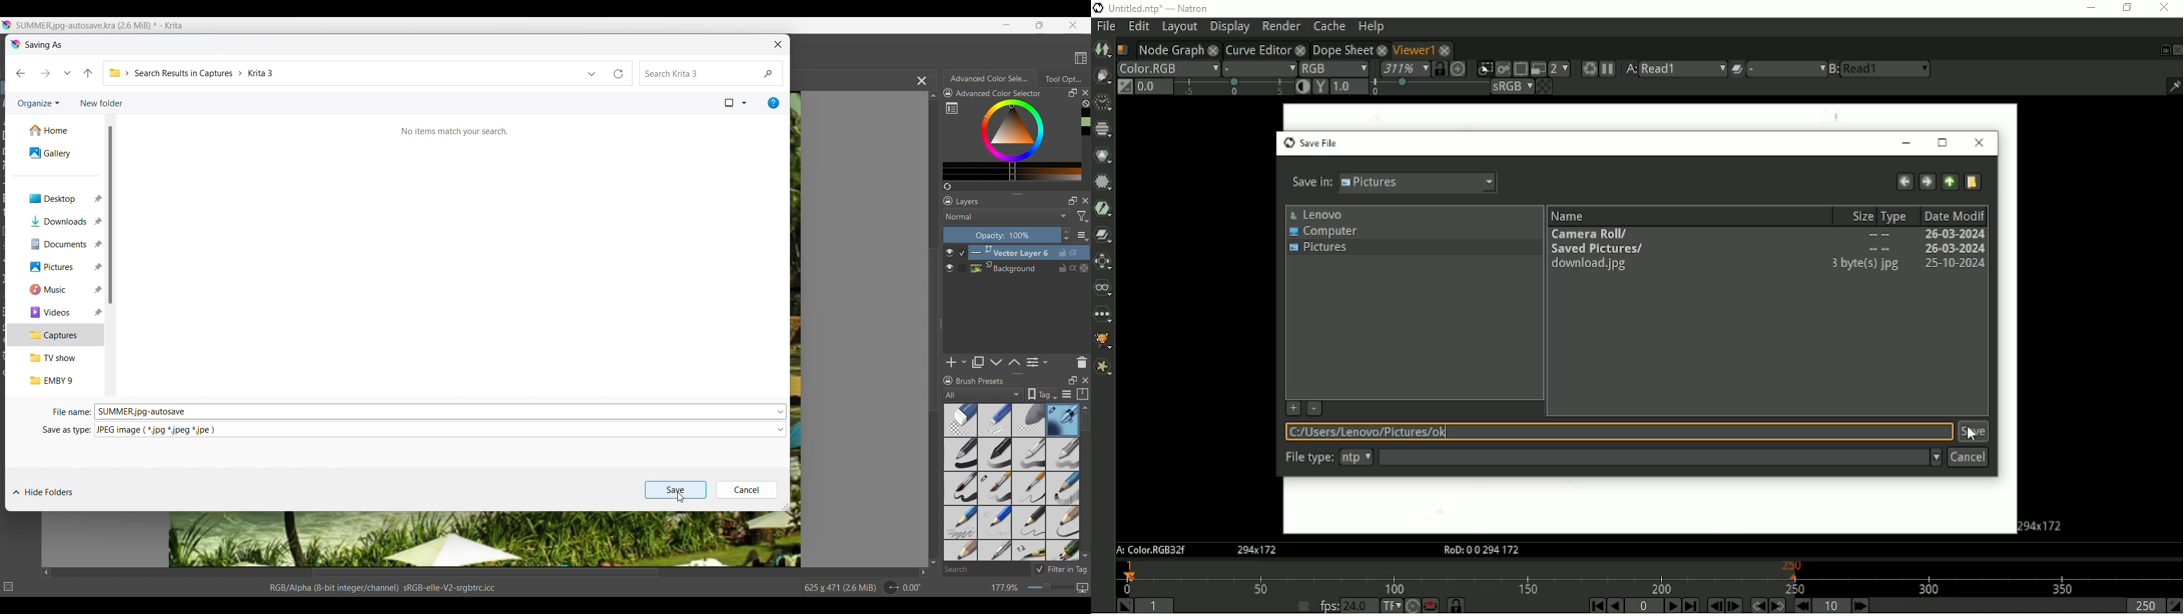  Describe the element at coordinates (676, 494) in the screenshot. I see `Cursor on Save inputs made` at that location.